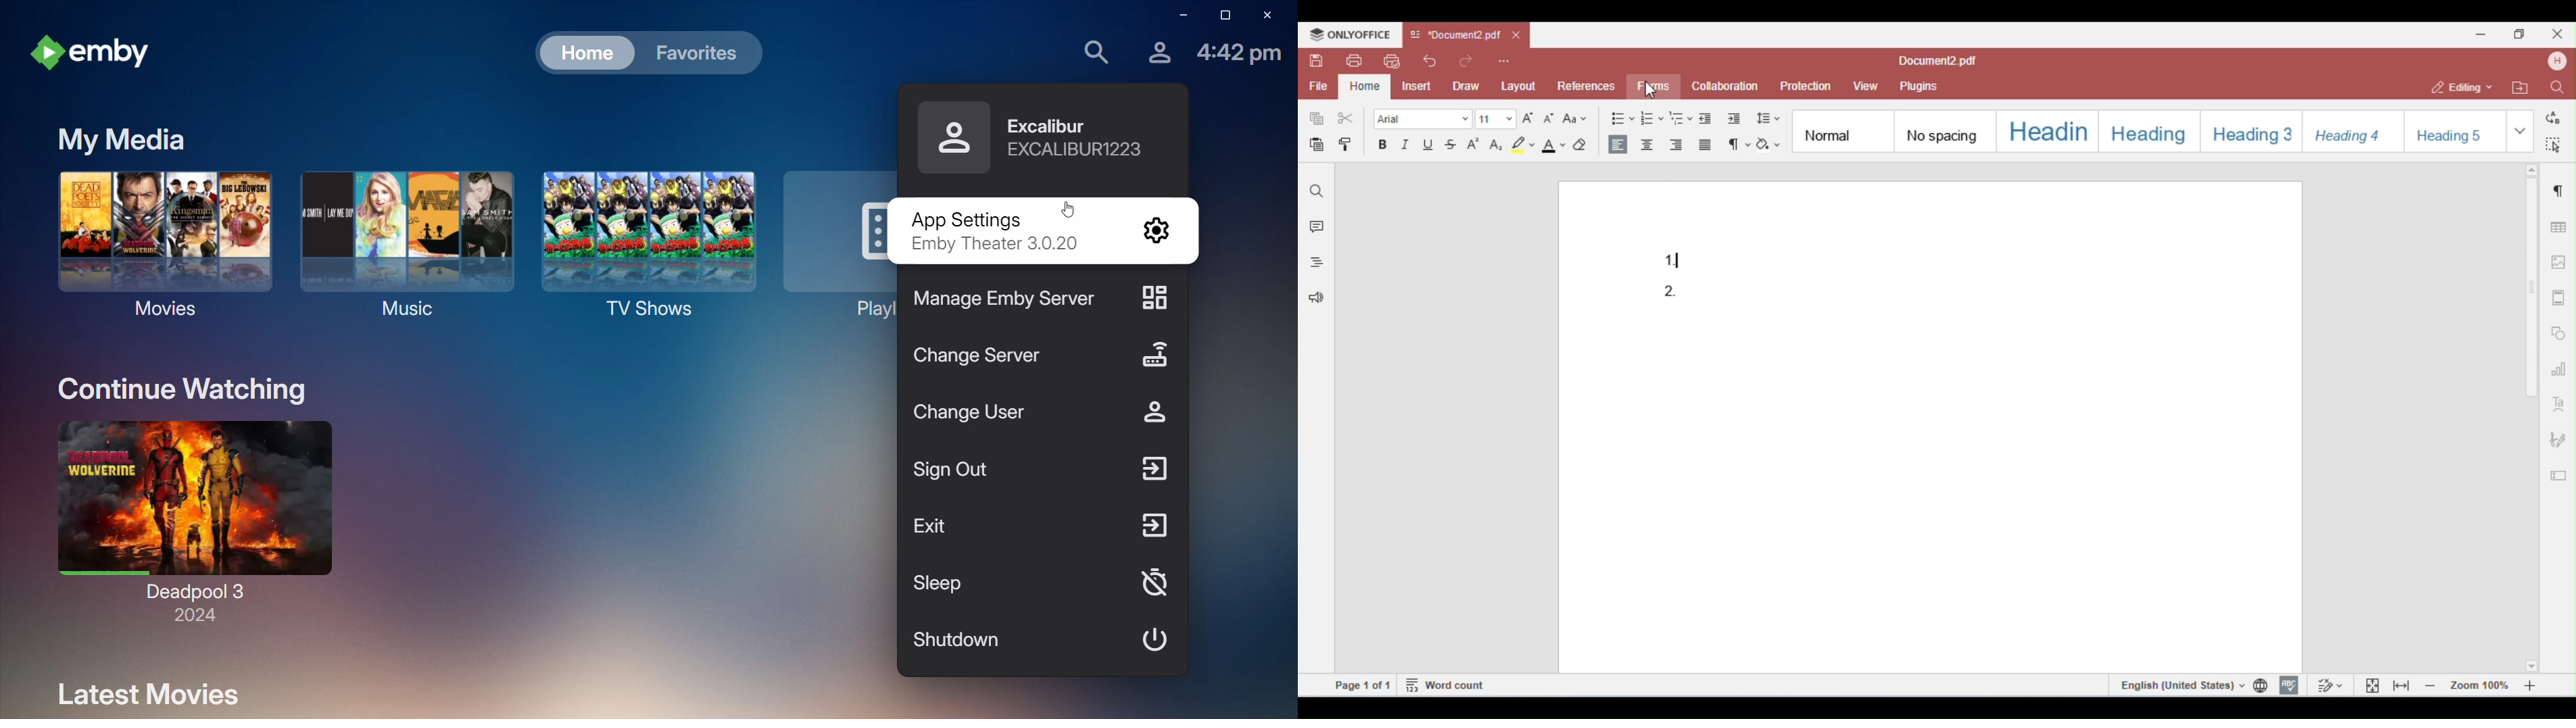 The width and height of the screenshot is (2576, 728). Describe the element at coordinates (145, 693) in the screenshot. I see `Latest Movies` at that location.